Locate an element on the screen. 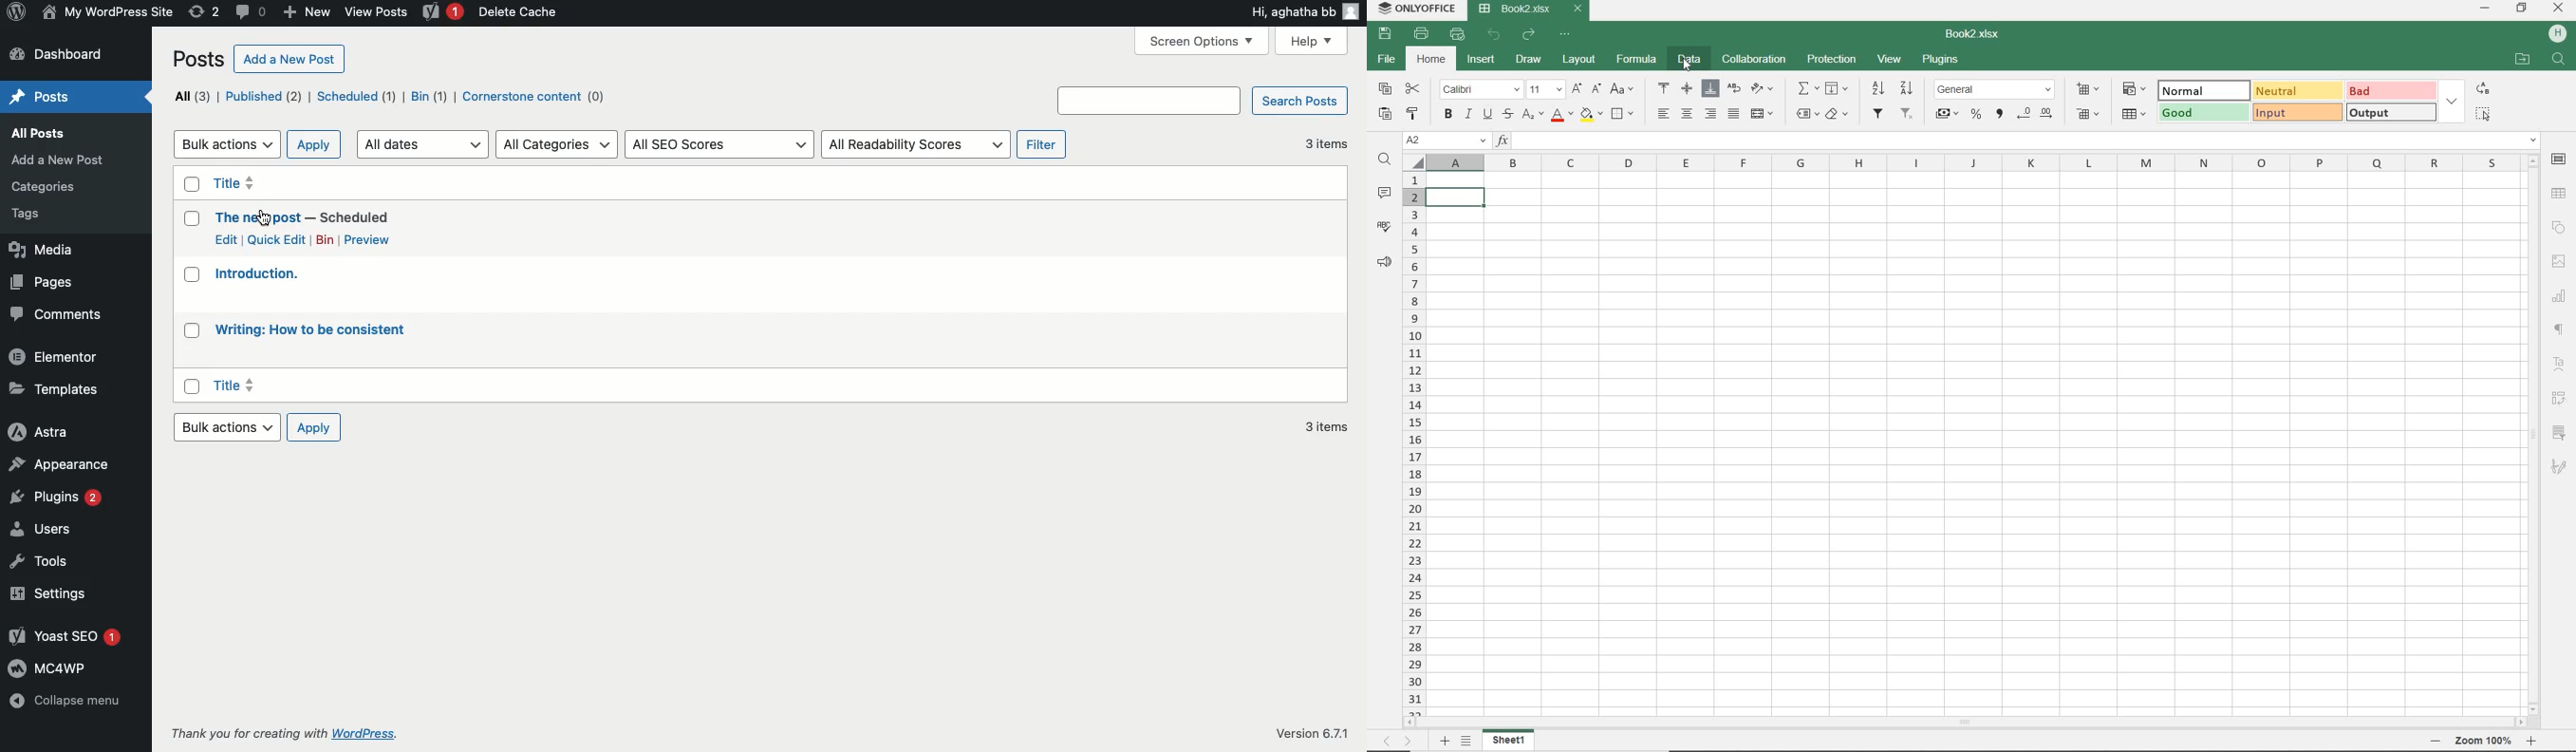  Astra is located at coordinates (40, 431).